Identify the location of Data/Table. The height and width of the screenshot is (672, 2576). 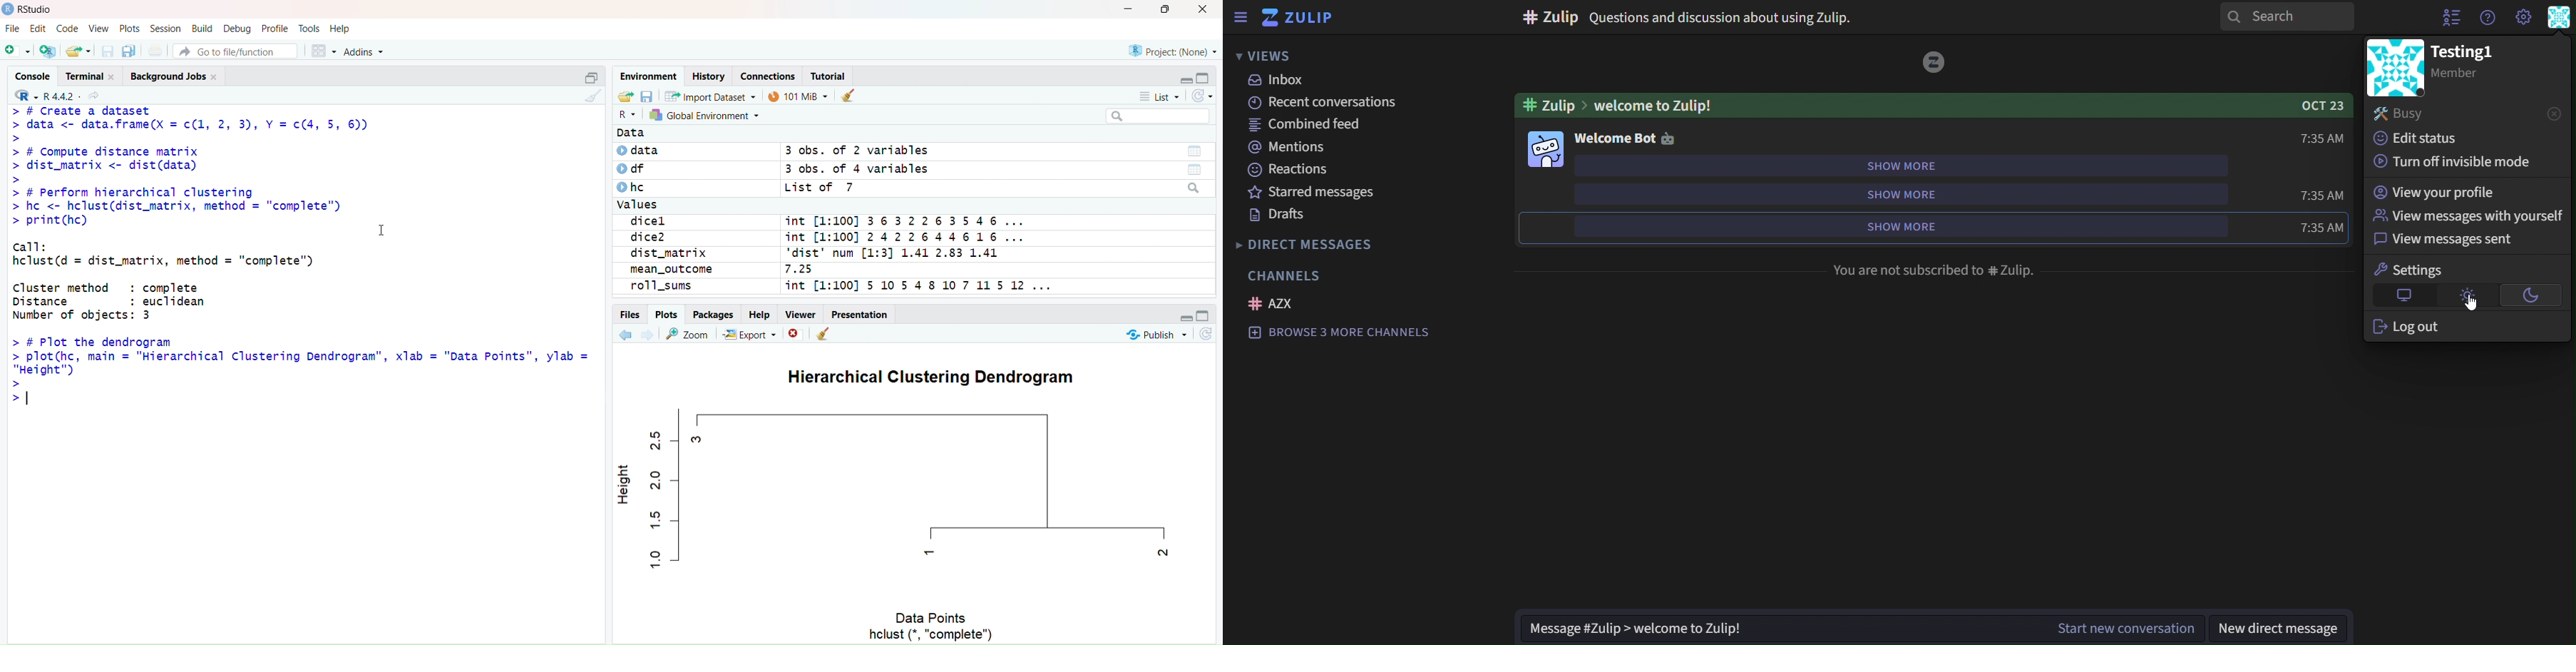
(1196, 171).